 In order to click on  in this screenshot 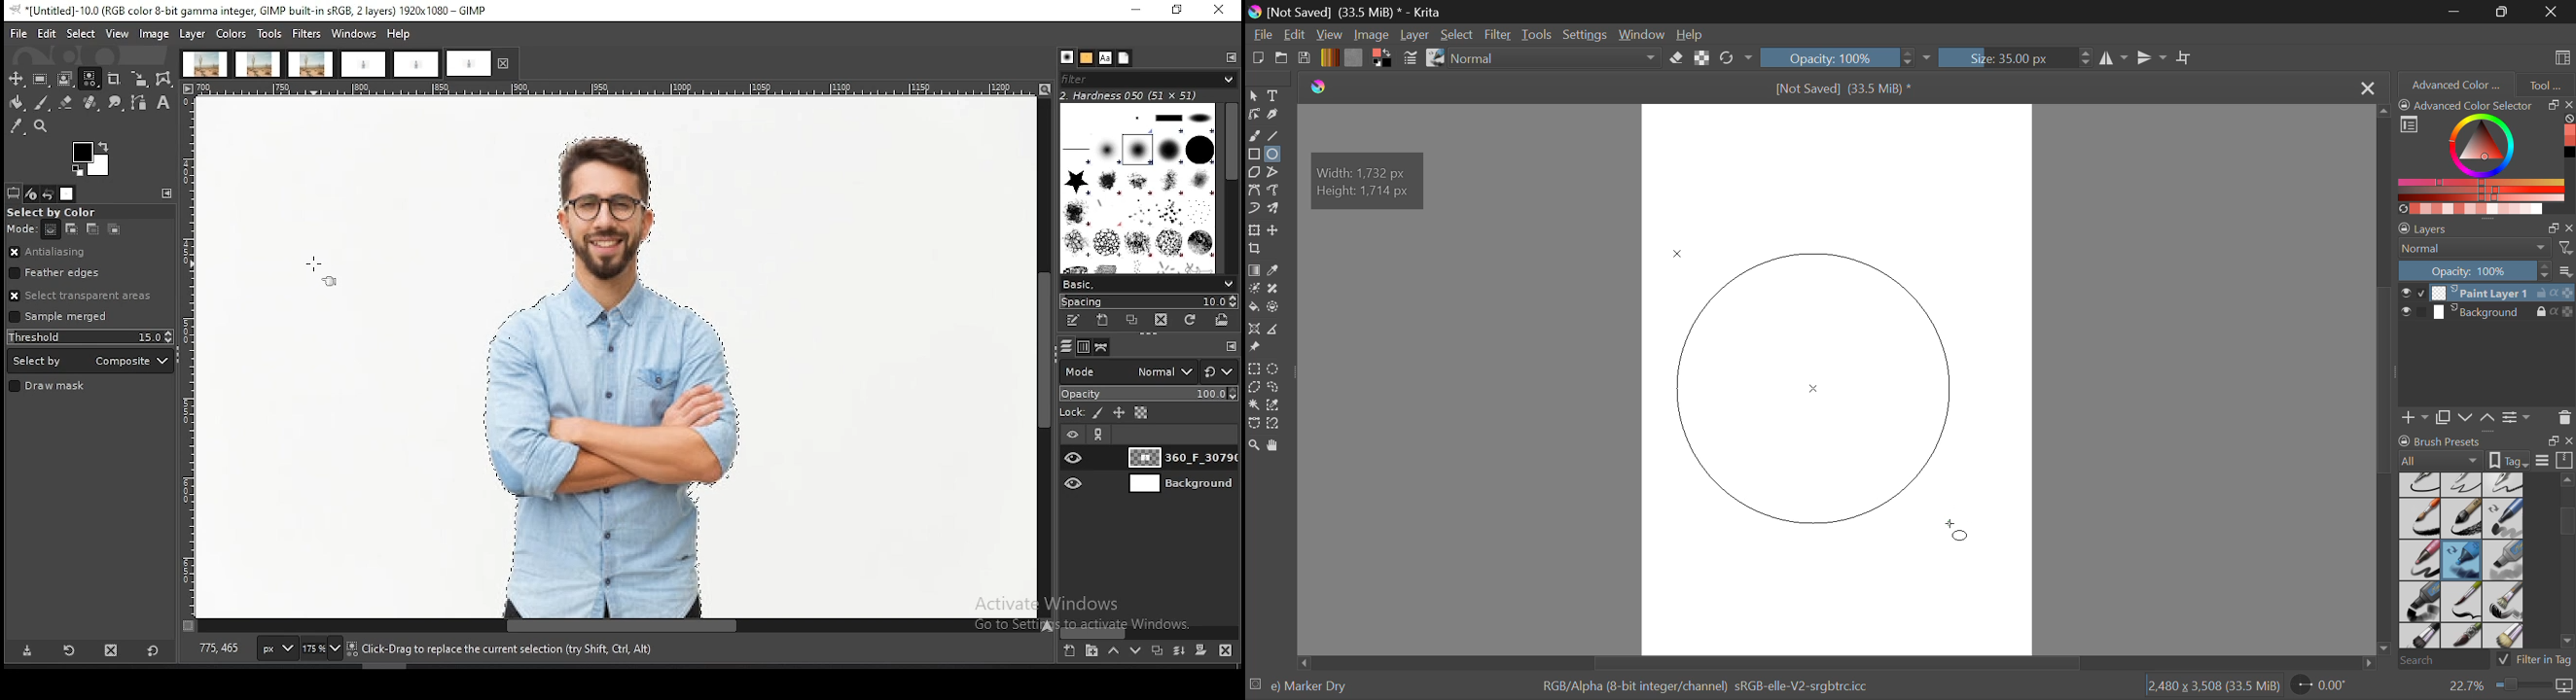, I will do `click(1296, 36)`.